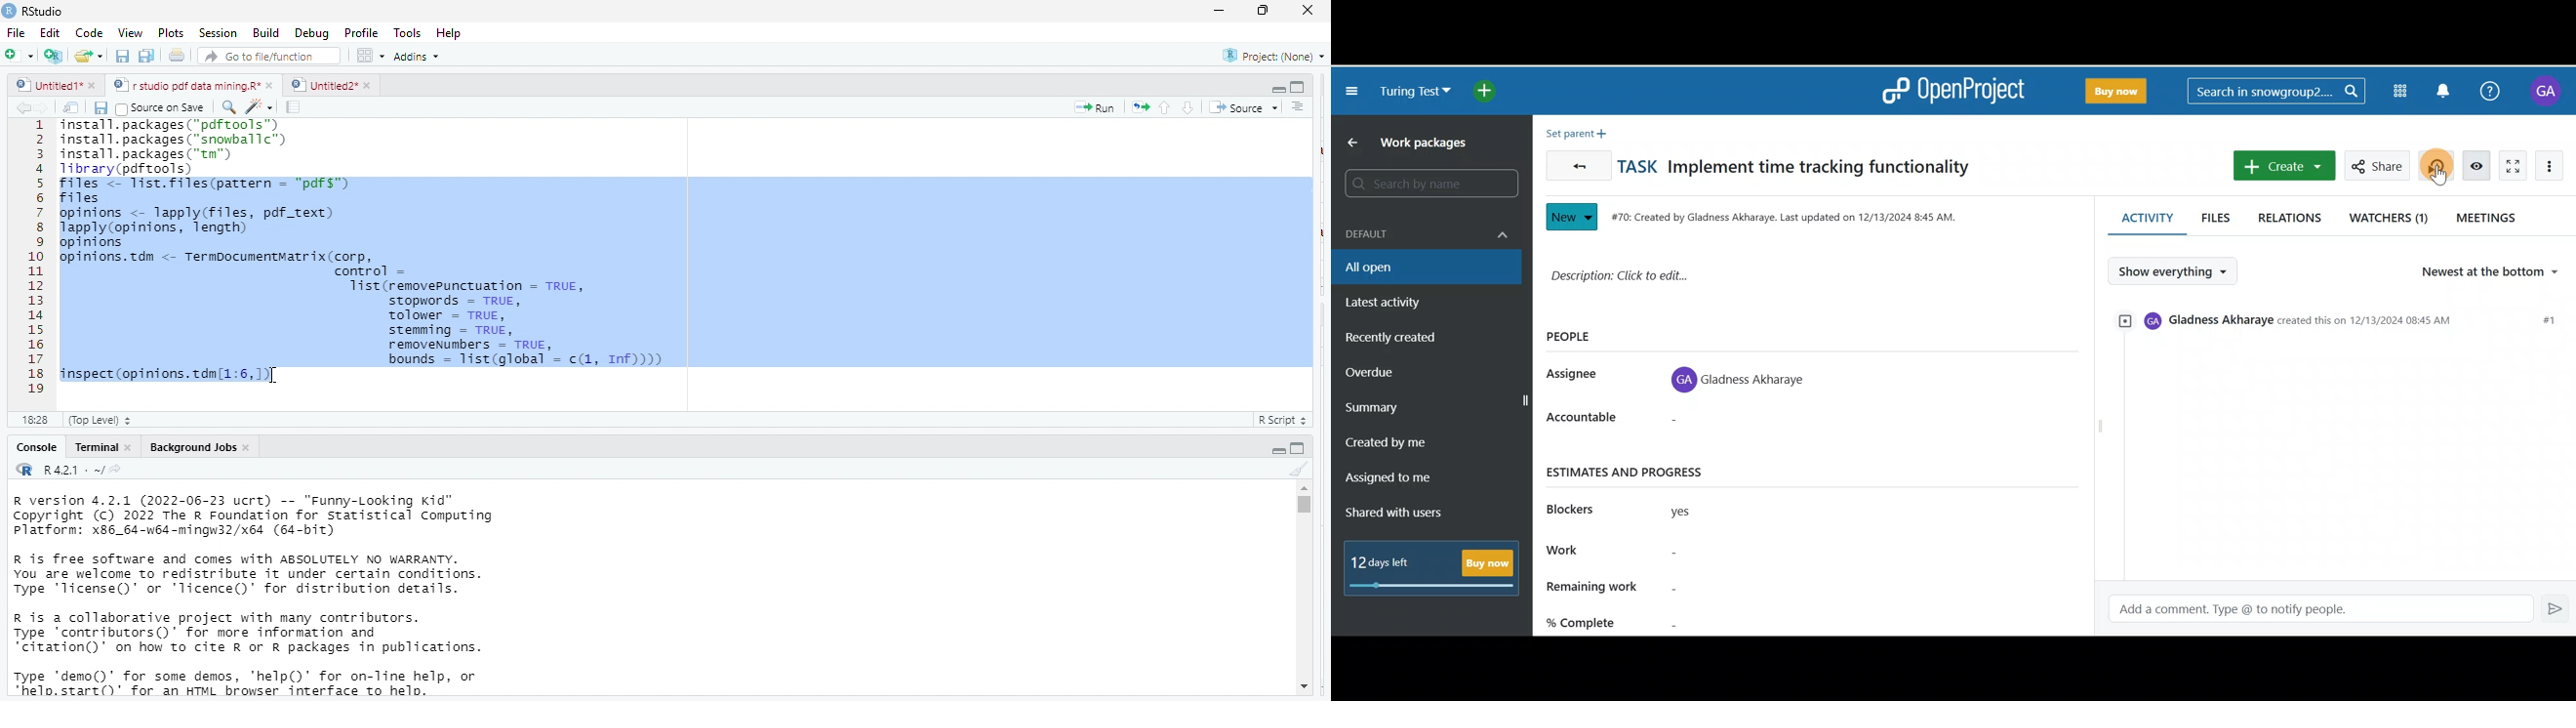 The width and height of the screenshot is (2576, 728). Describe the element at coordinates (217, 33) in the screenshot. I see `session` at that location.